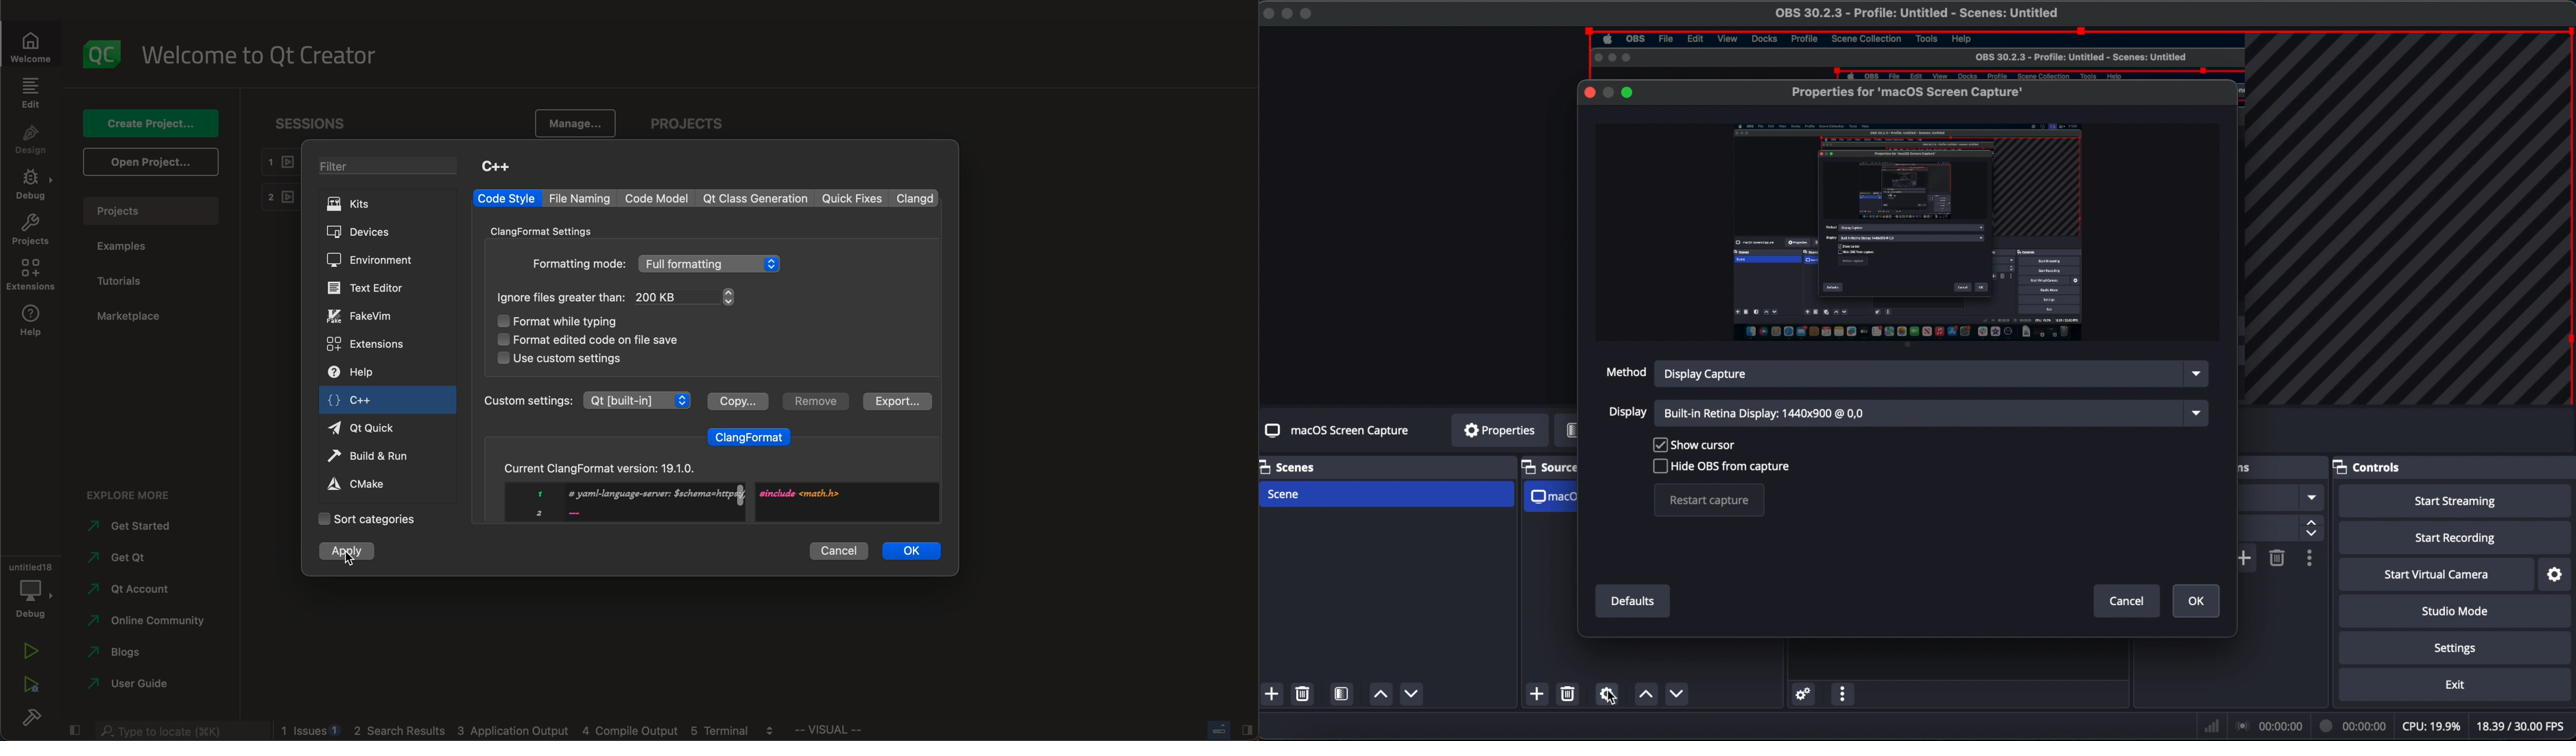  What do you see at coordinates (2195, 374) in the screenshot?
I see `dropdown toggle` at bounding box center [2195, 374].